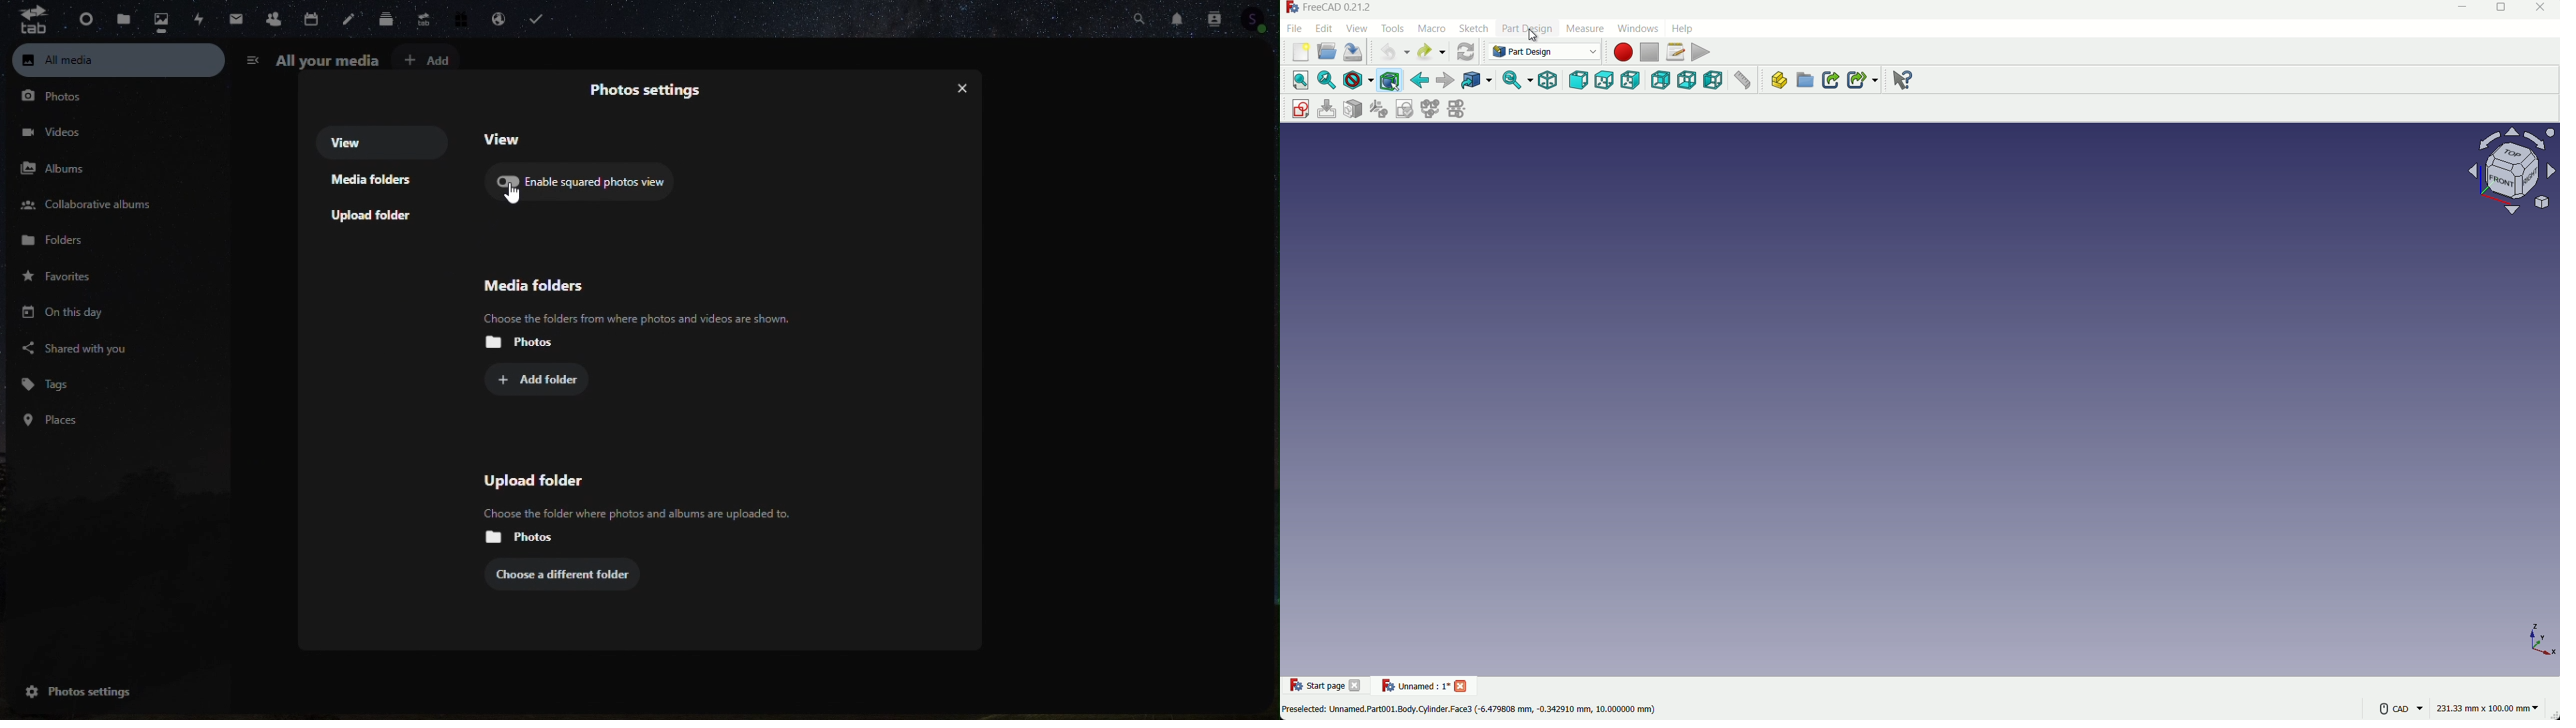 This screenshot has height=728, width=2576. Describe the element at coordinates (2531, 641) in the screenshot. I see `z, y, x axis` at that location.